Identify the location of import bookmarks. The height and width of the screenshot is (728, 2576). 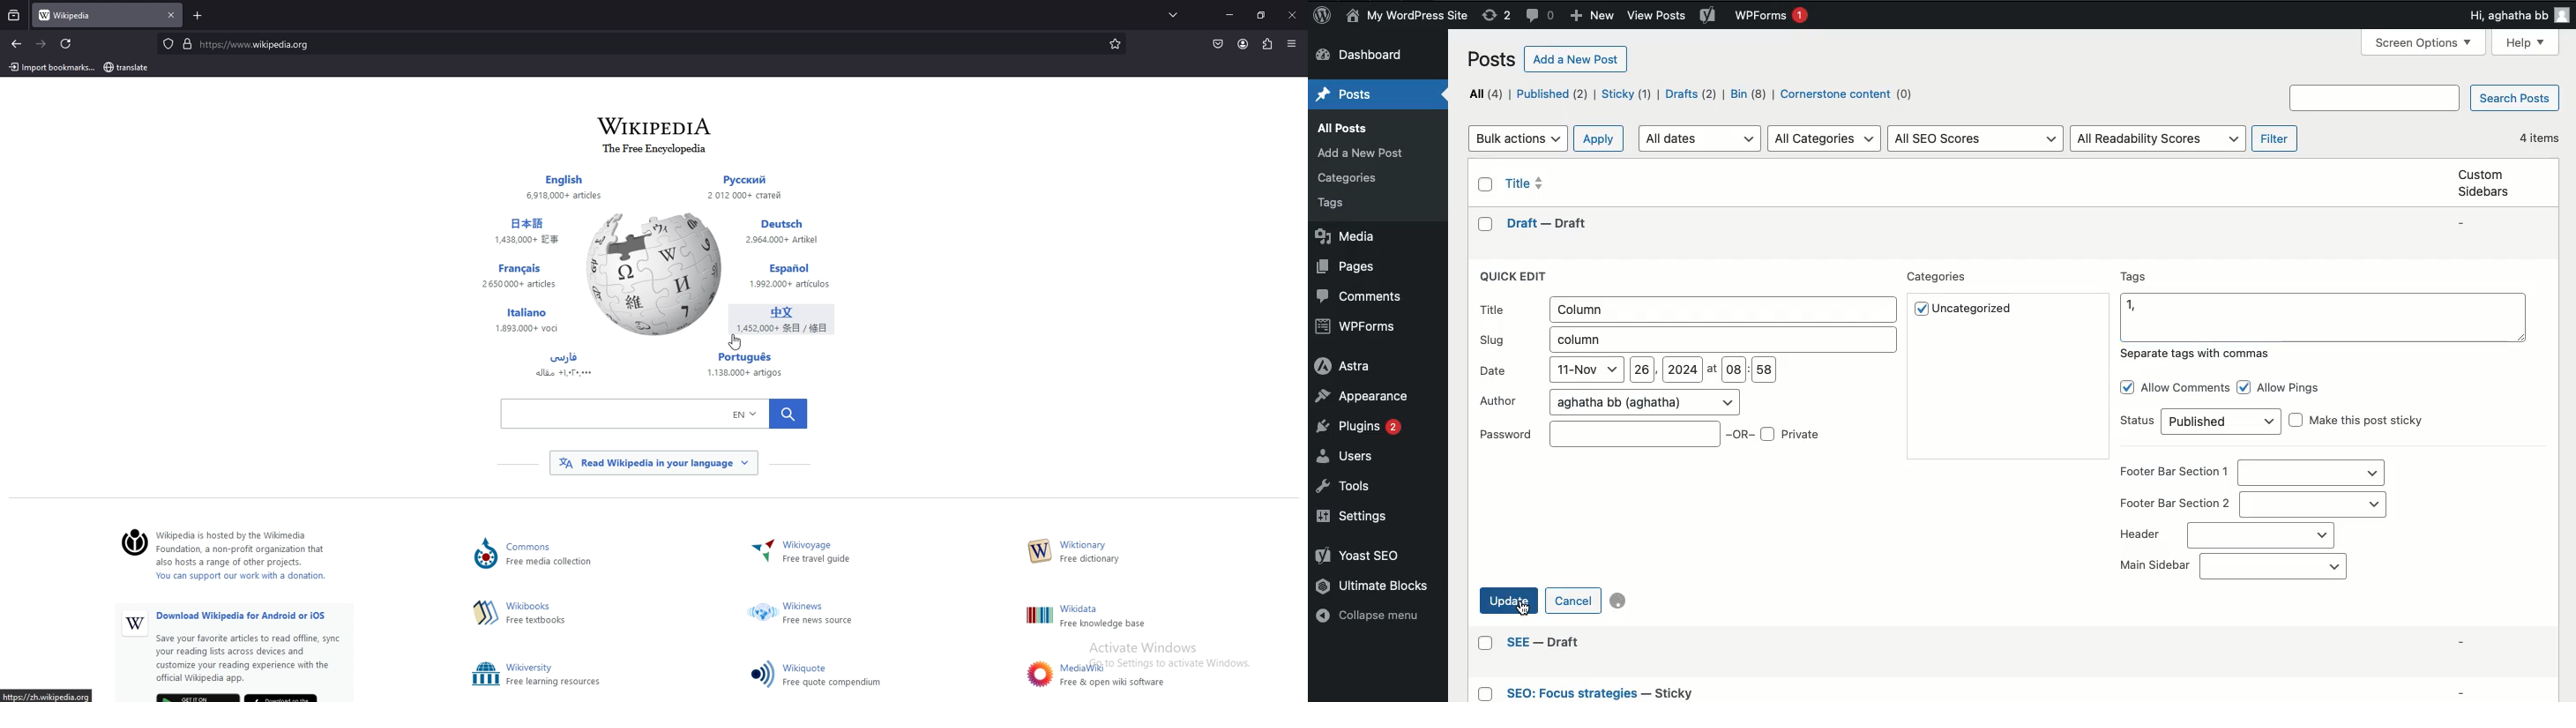
(54, 67).